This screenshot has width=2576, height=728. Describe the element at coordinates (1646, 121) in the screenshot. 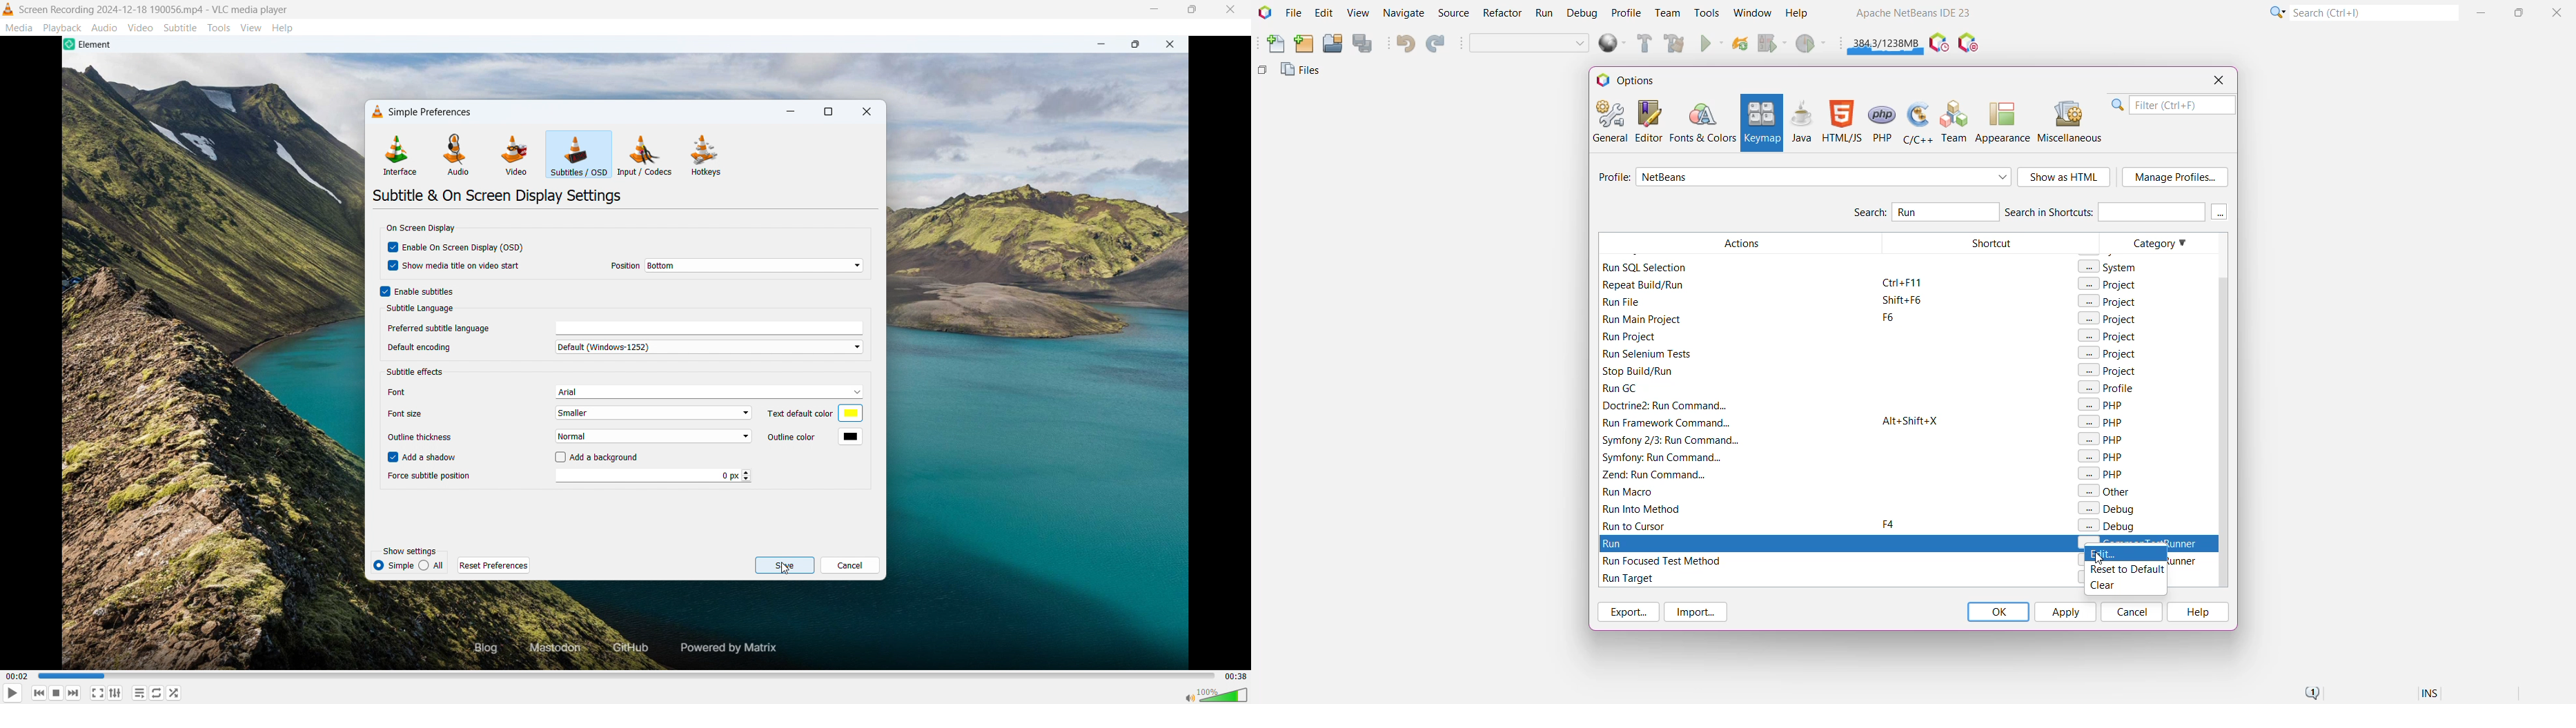

I see `Editor` at that location.